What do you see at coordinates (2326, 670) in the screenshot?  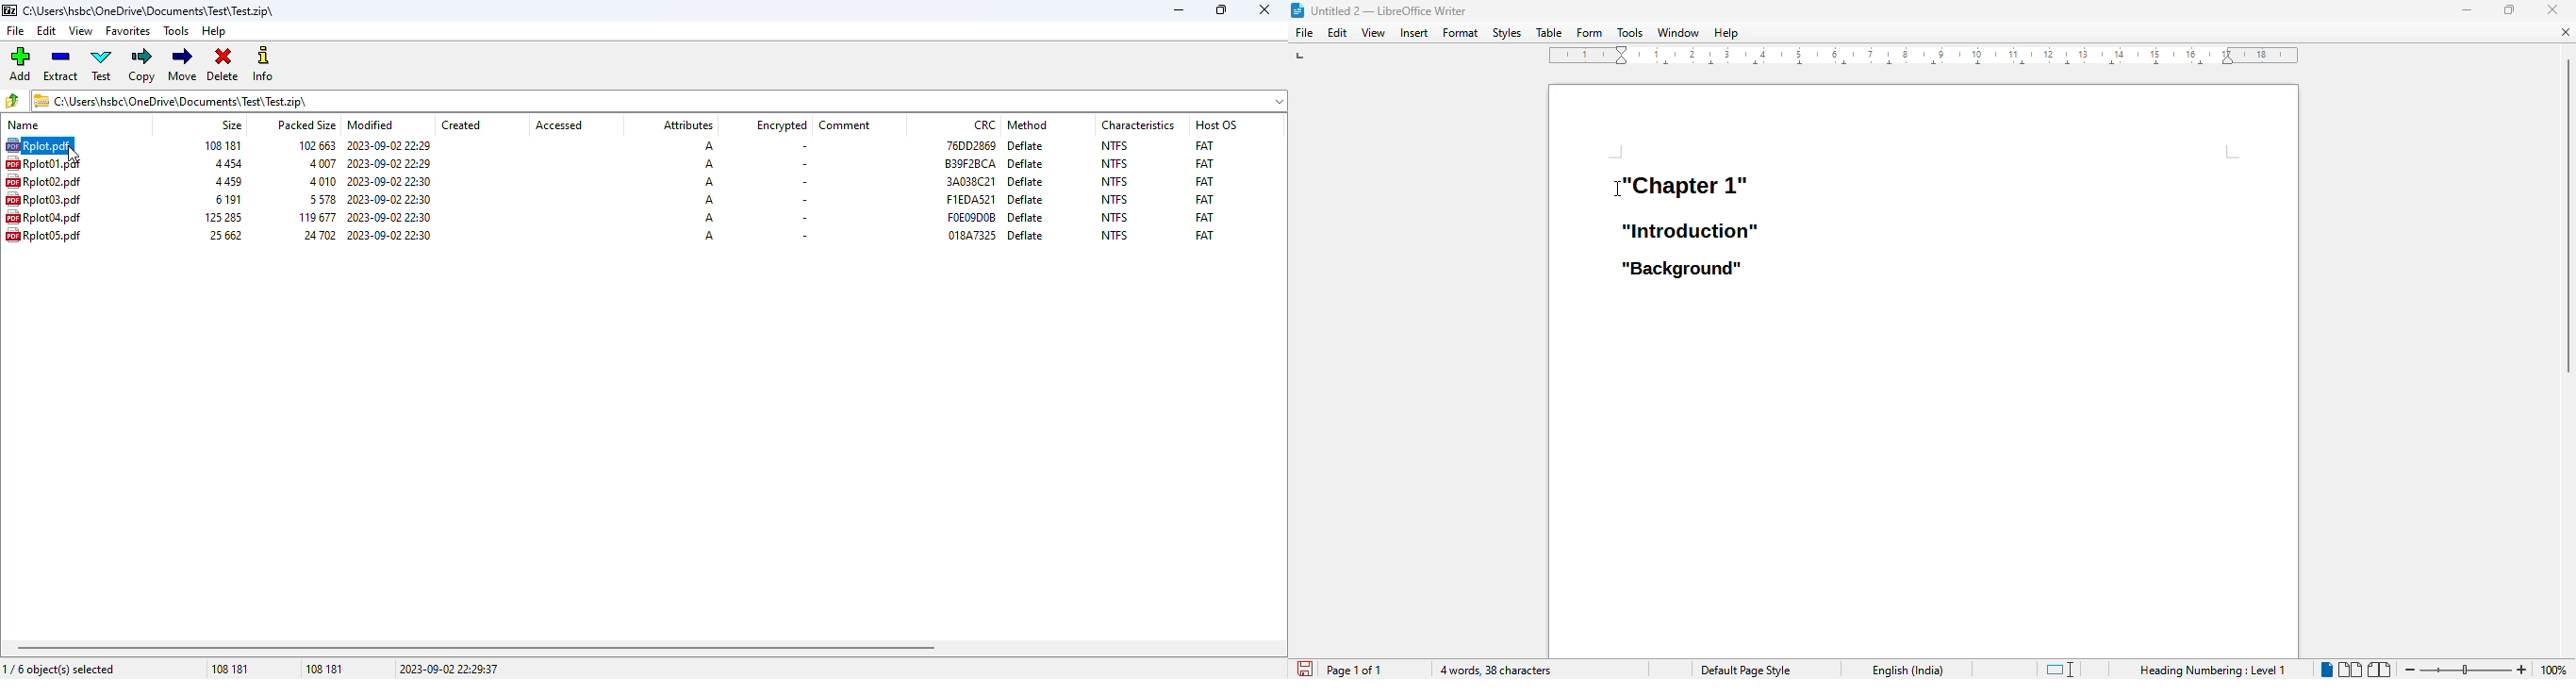 I see `single-page view` at bounding box center [2326, 670].